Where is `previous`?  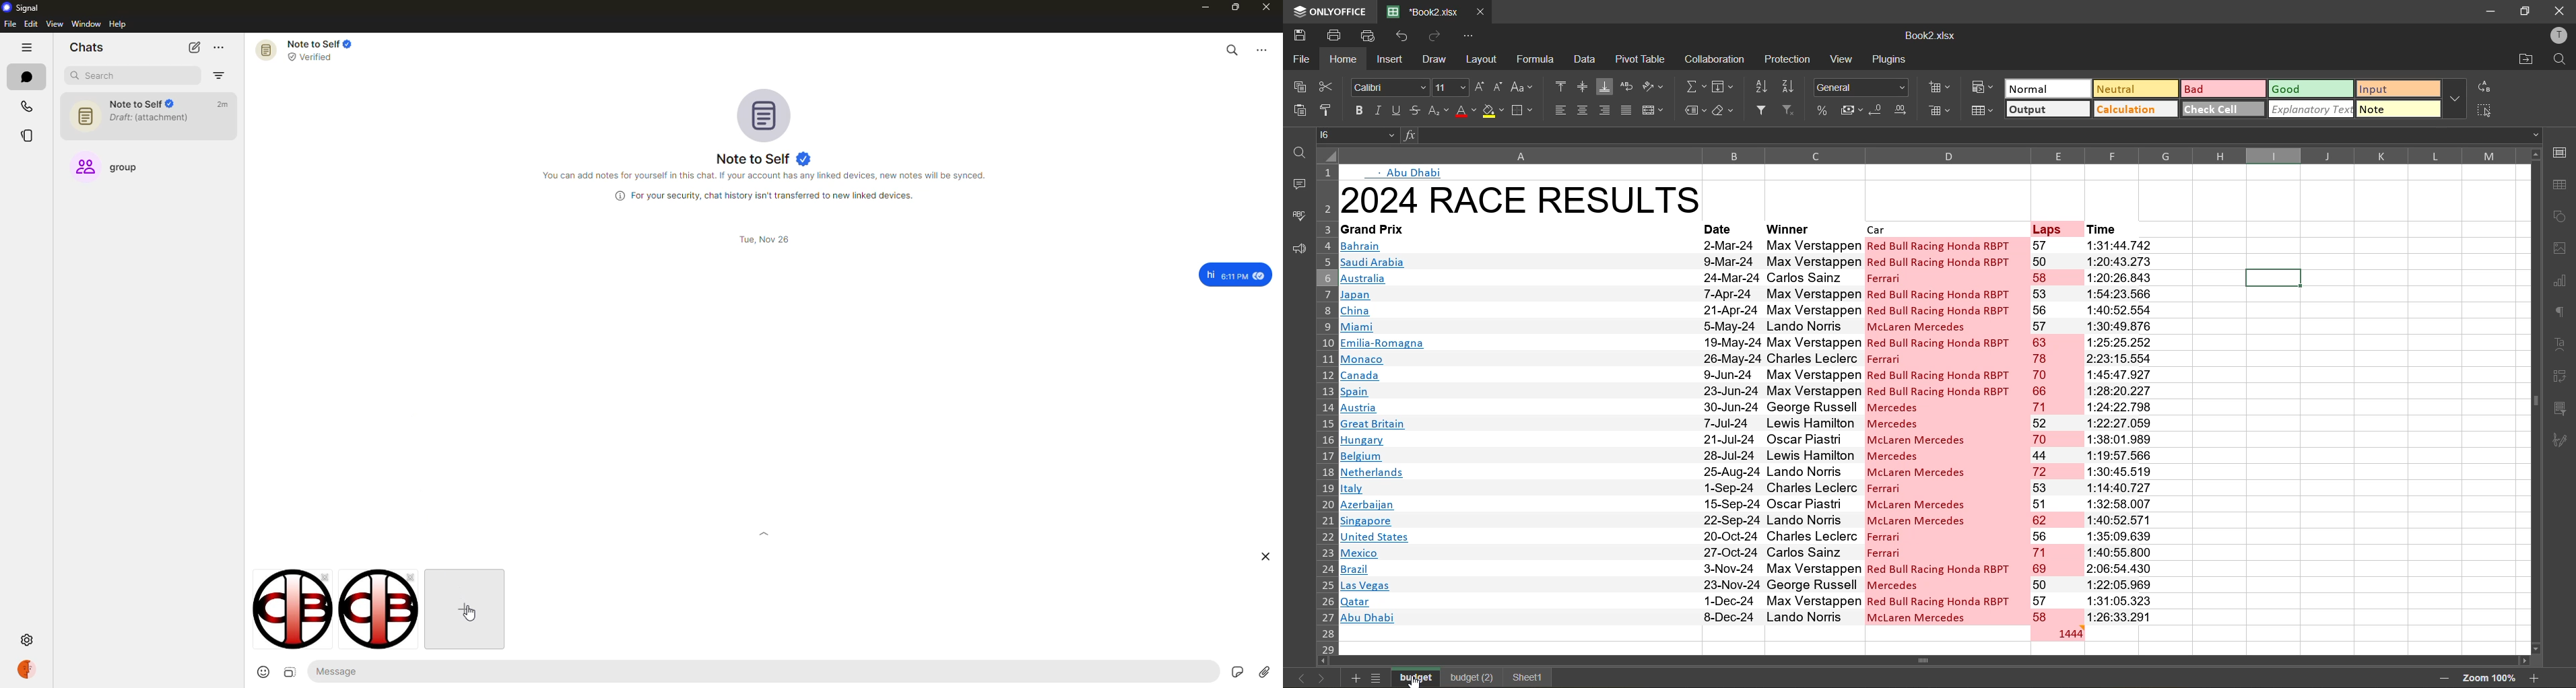 previous is located at coordinates (1296, 678).